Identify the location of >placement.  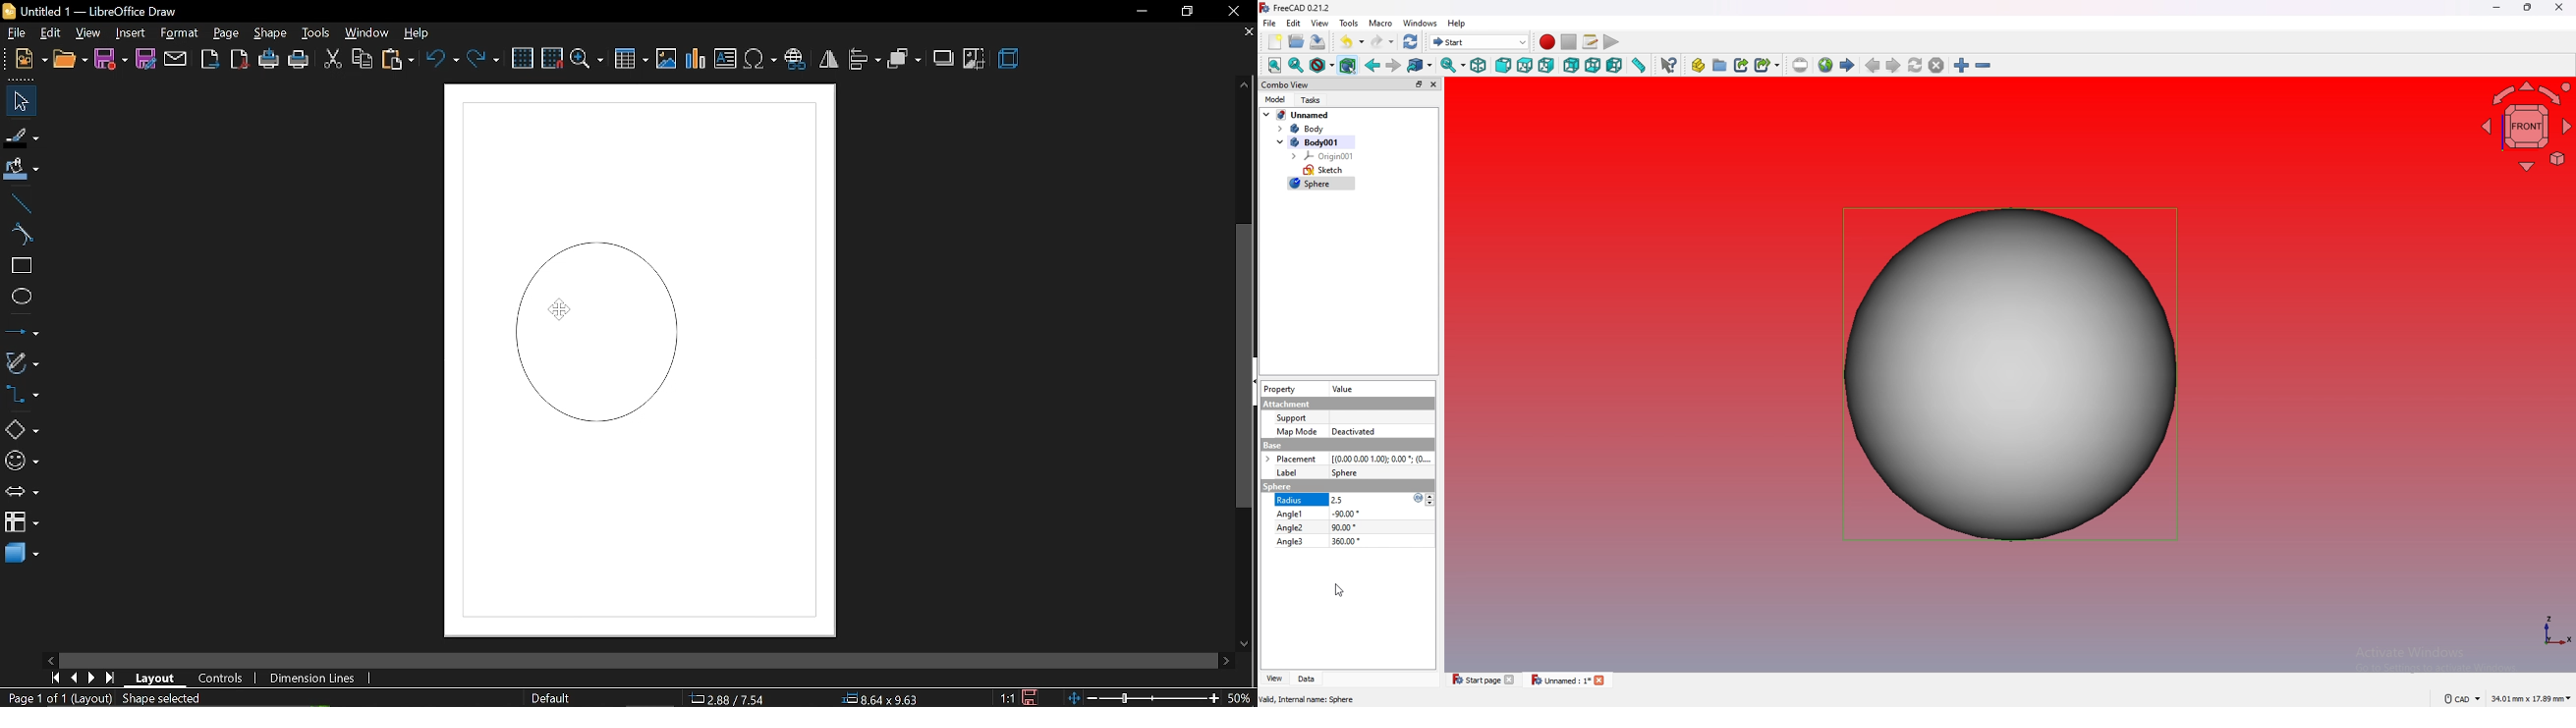
(1295, 459).